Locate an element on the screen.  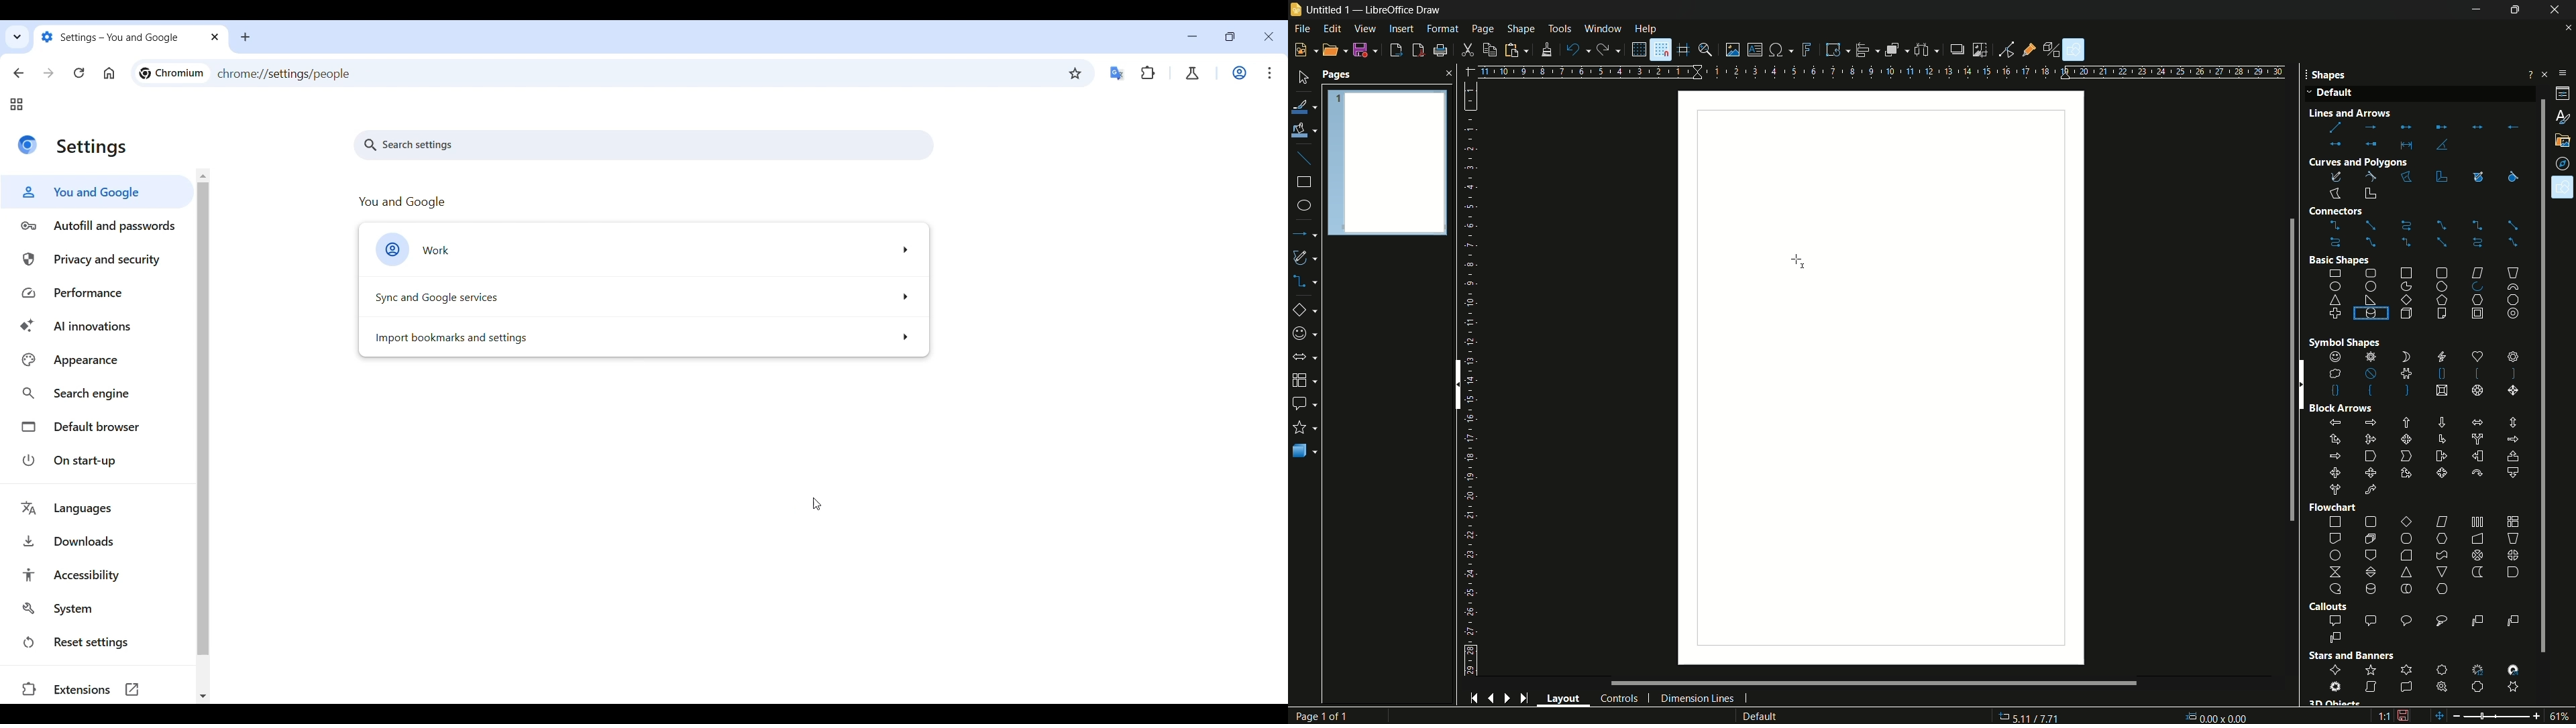
select at least three objects to distribute is located at coordinates (1928, 50).